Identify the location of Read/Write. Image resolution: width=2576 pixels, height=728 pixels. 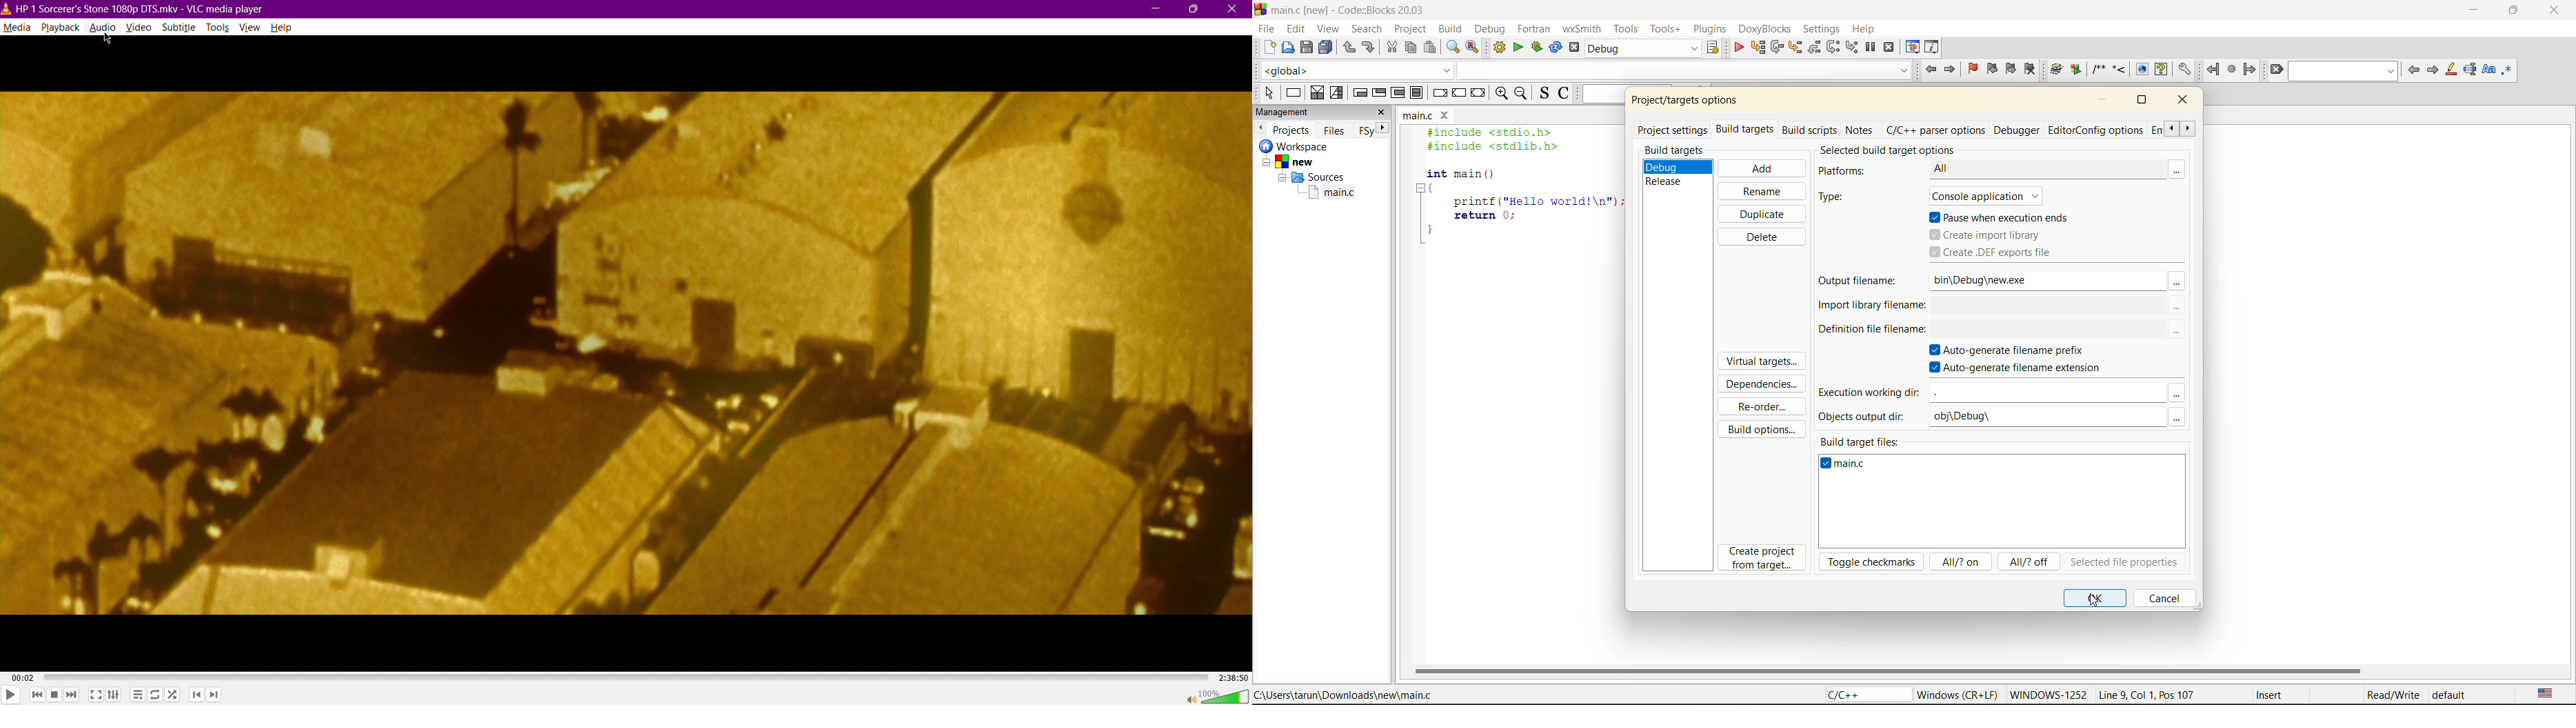
(2392, 695).